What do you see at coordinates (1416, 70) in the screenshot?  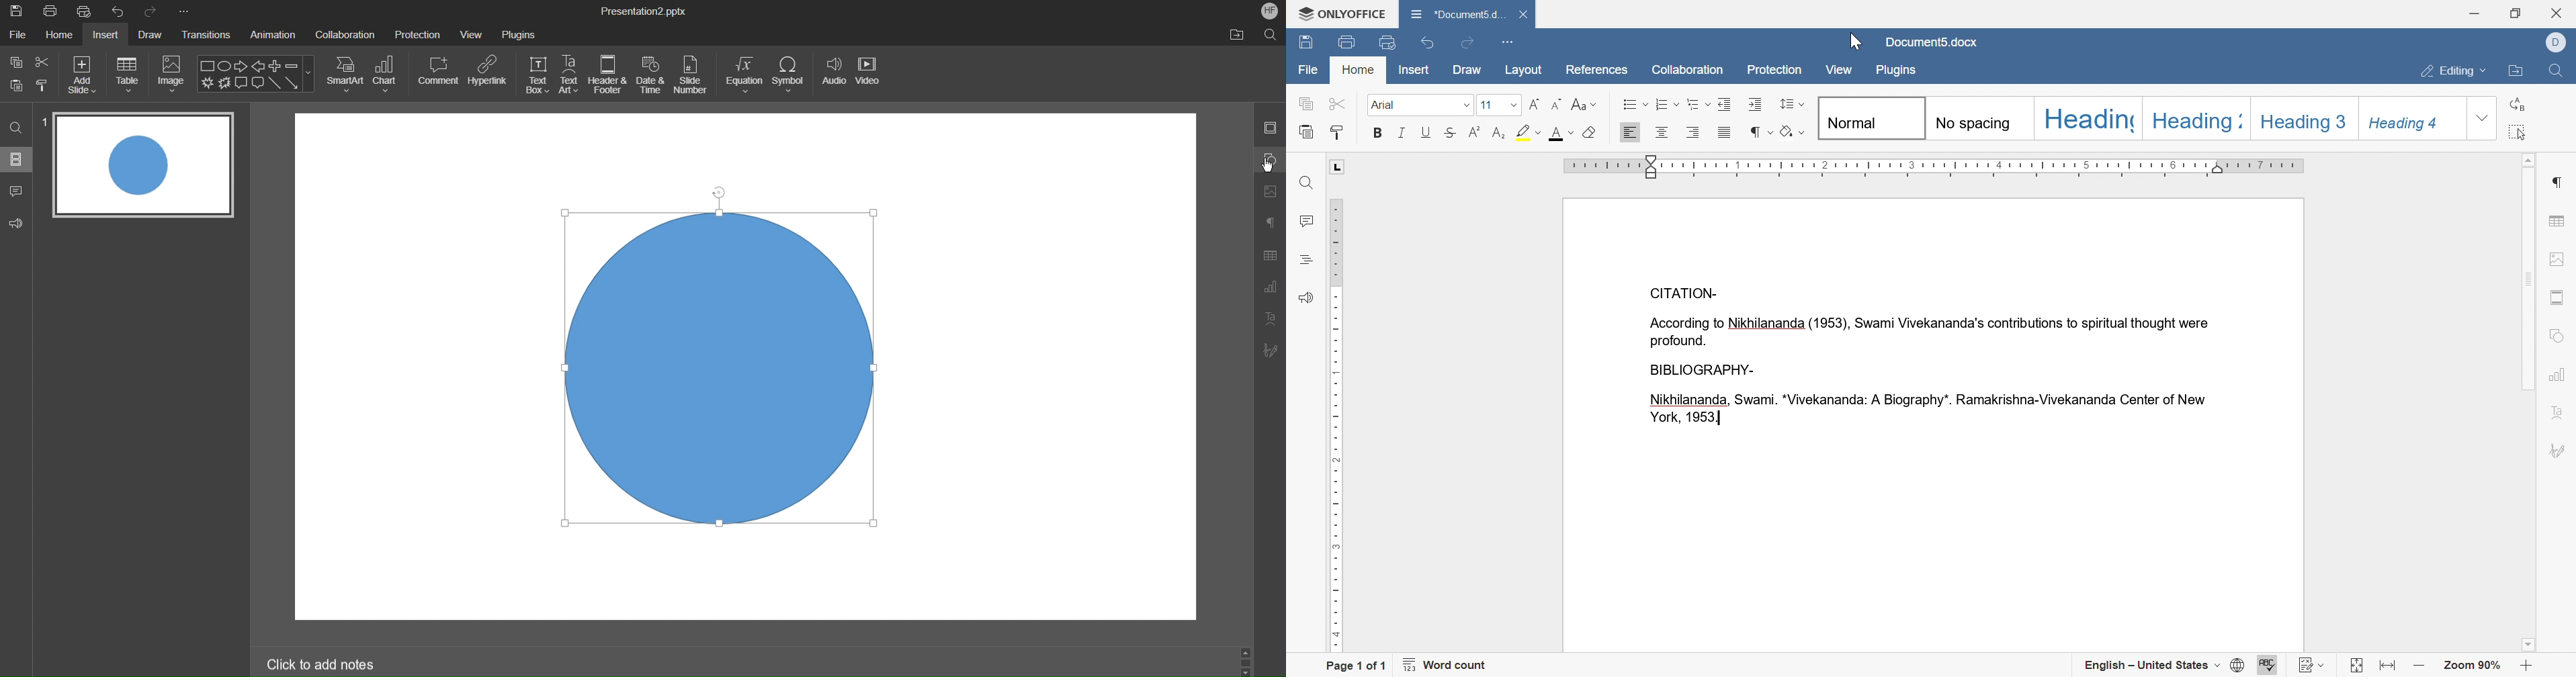 I see `insert` at bounding box center [1416, 70].